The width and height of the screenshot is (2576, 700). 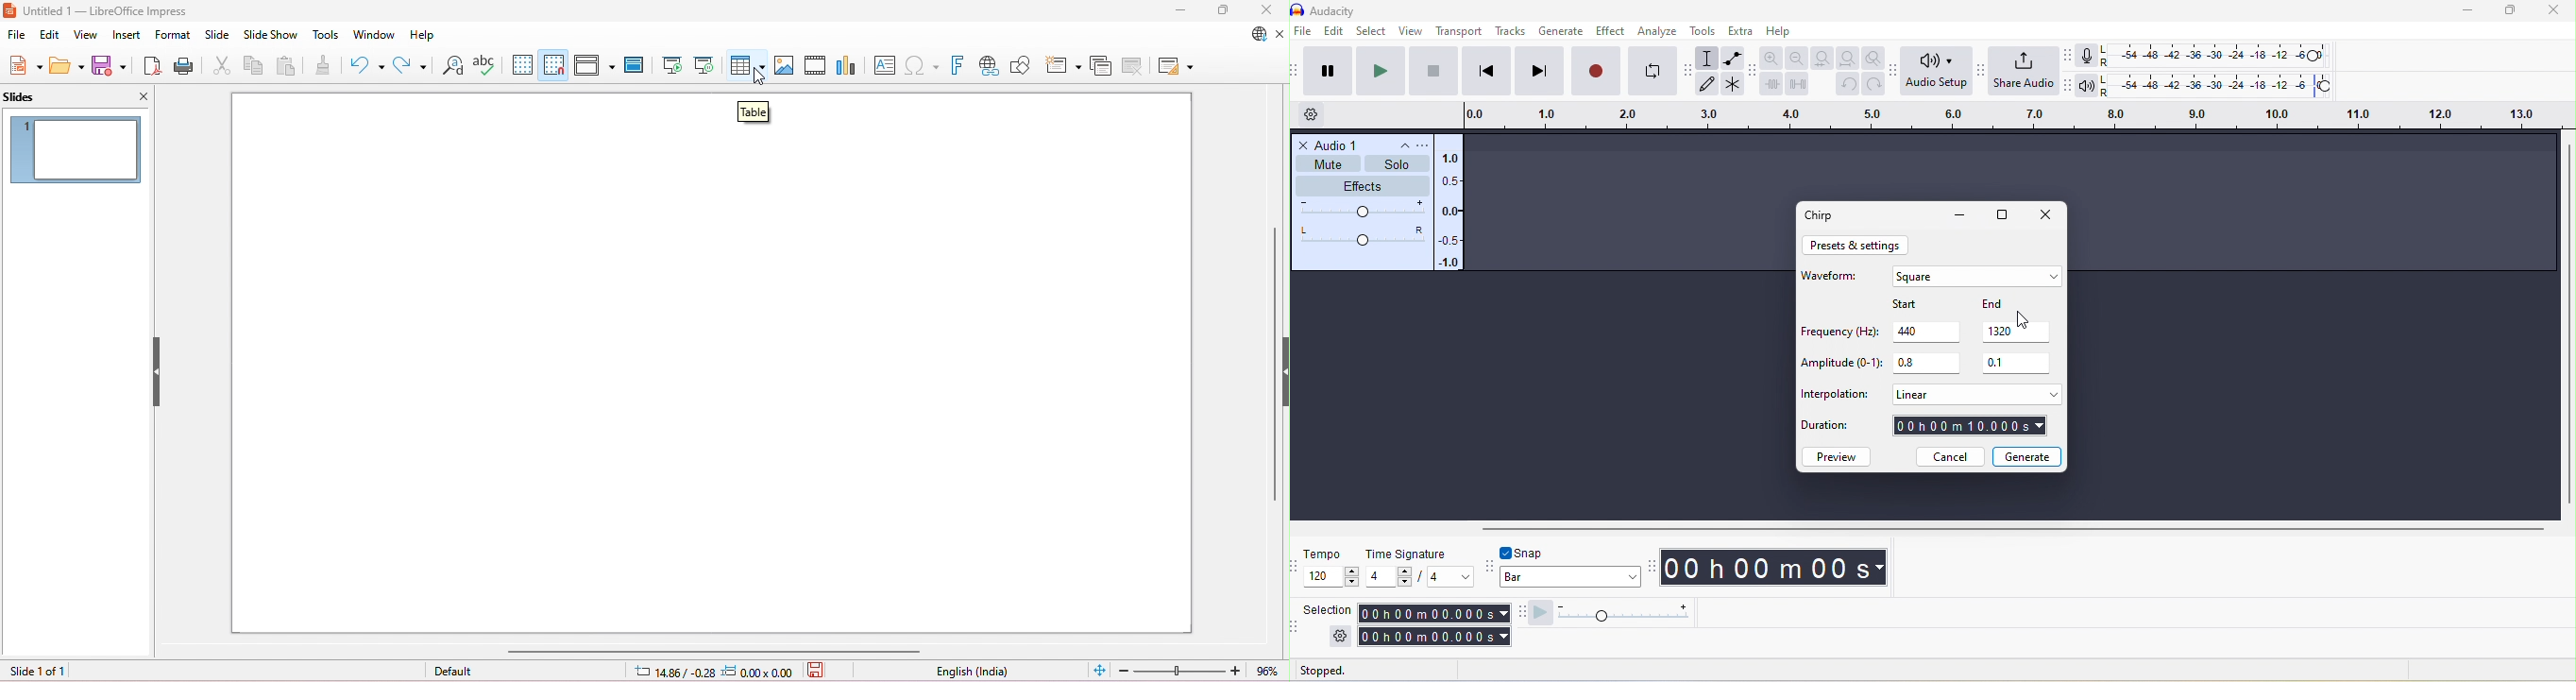 I want to click on close, so click(x=1304, y=145).